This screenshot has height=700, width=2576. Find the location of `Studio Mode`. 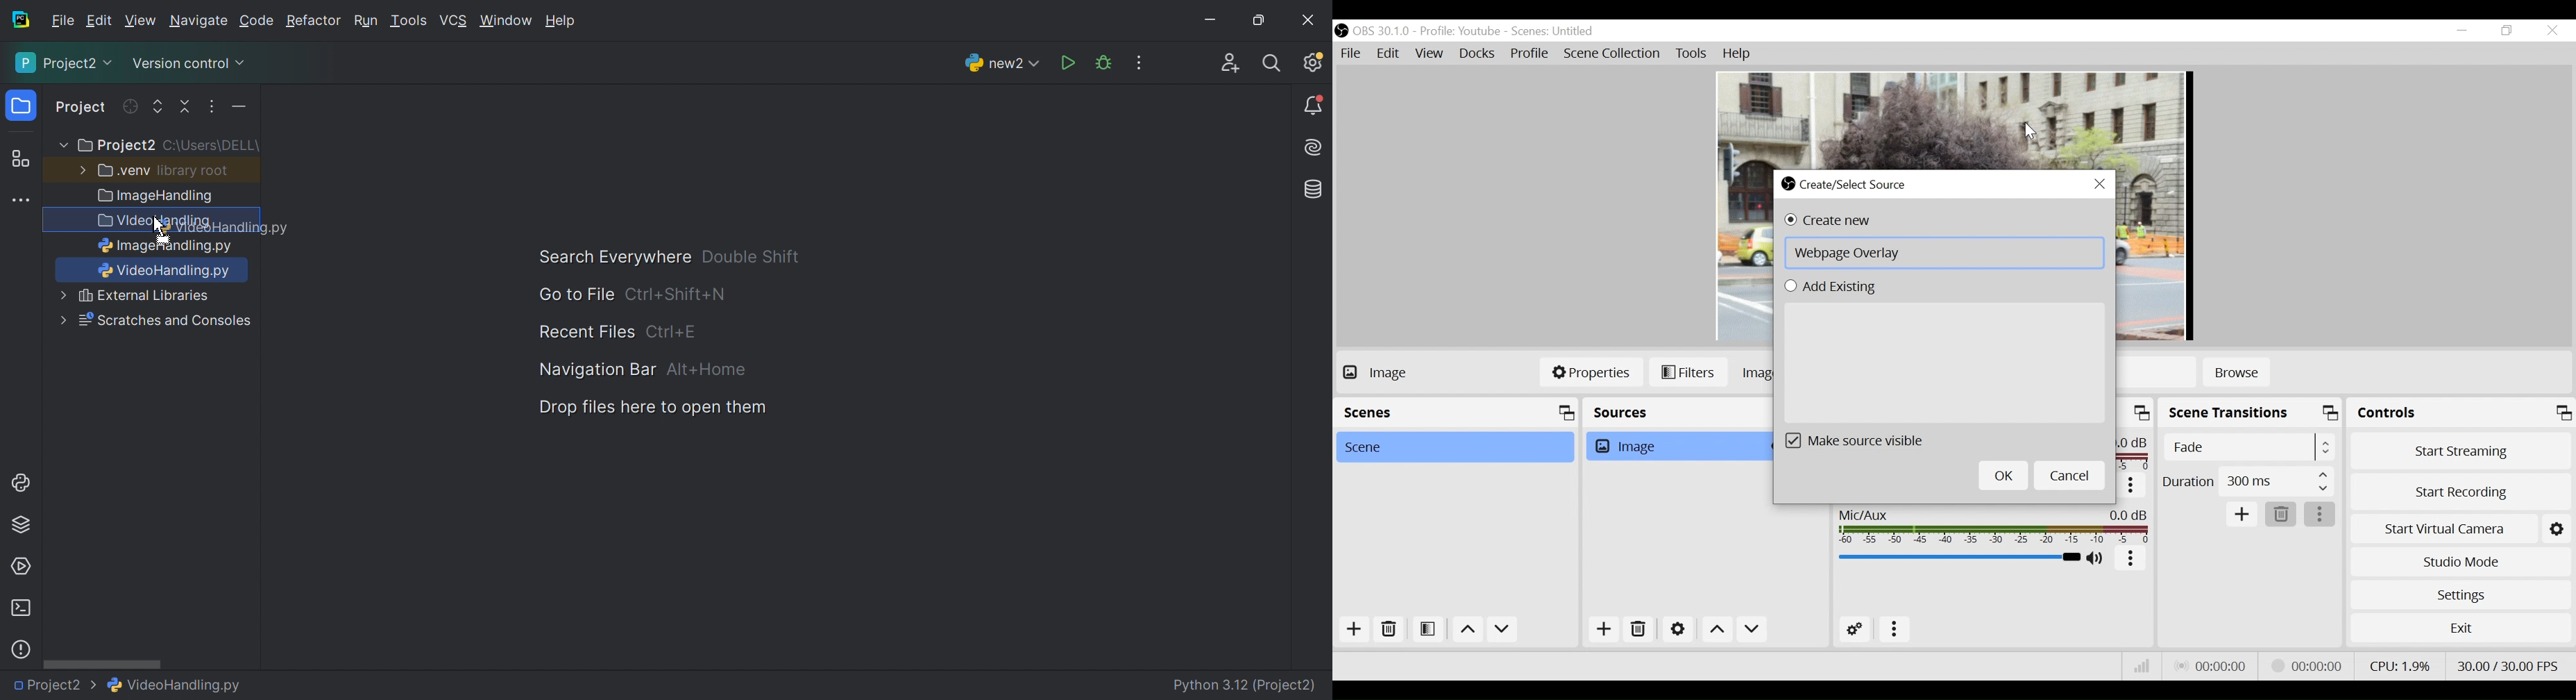

Studio Mode is located at coordinates (2461, 562).